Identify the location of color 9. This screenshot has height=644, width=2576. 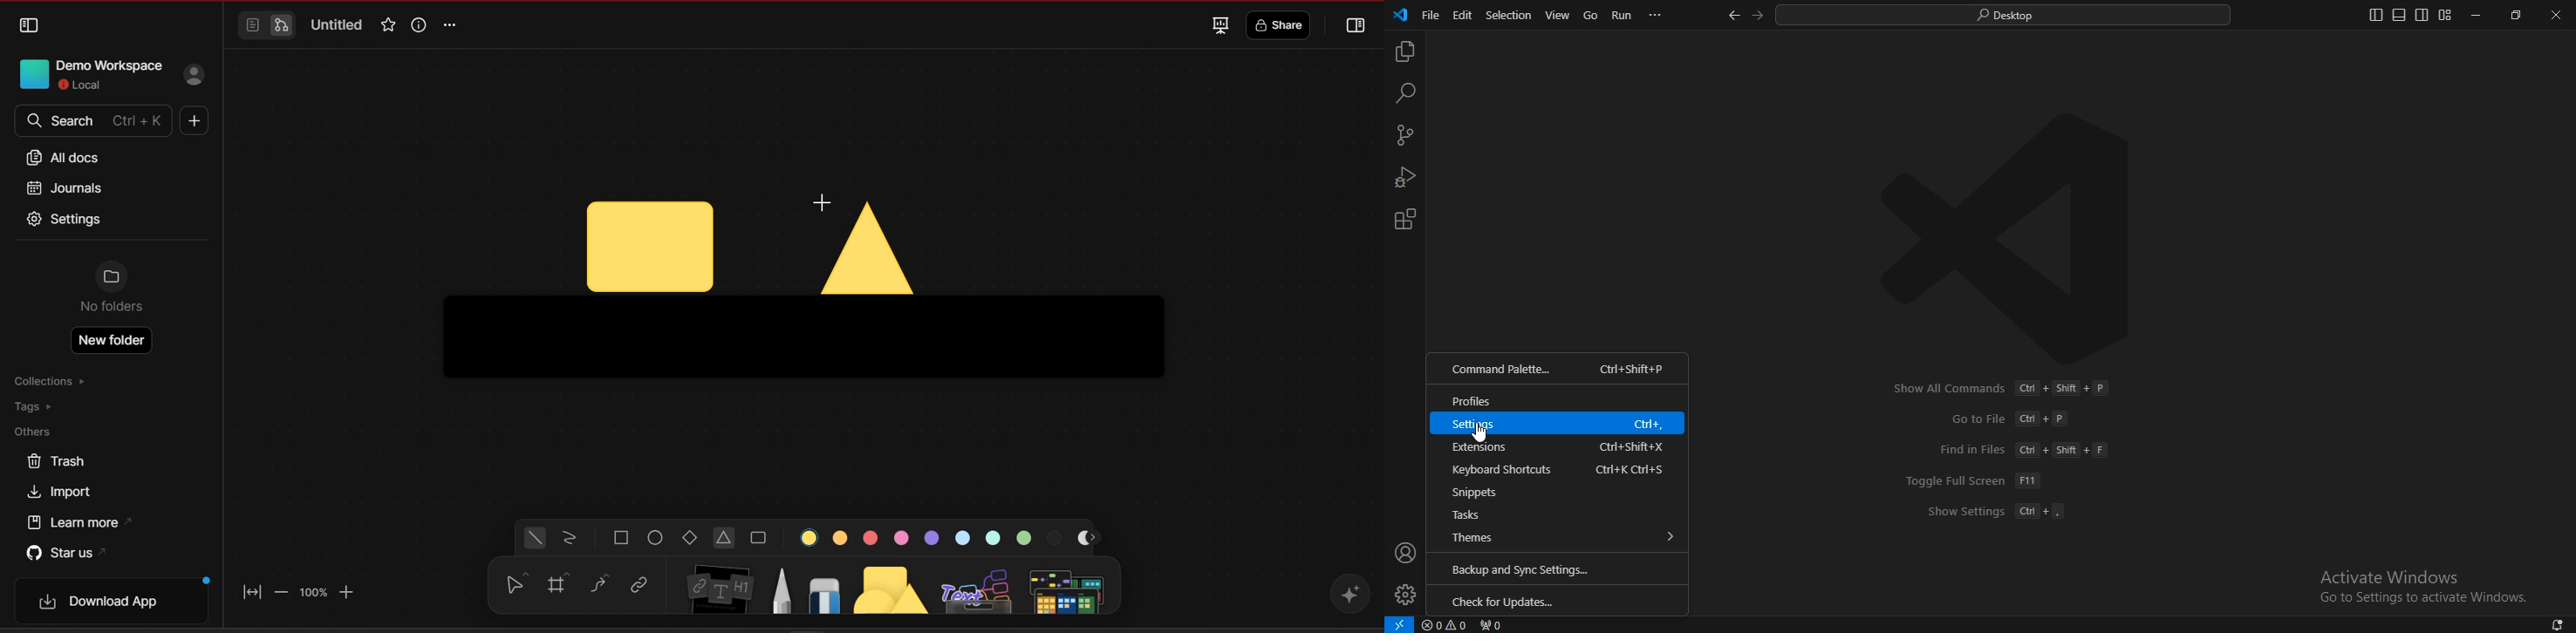
(1057, 536).